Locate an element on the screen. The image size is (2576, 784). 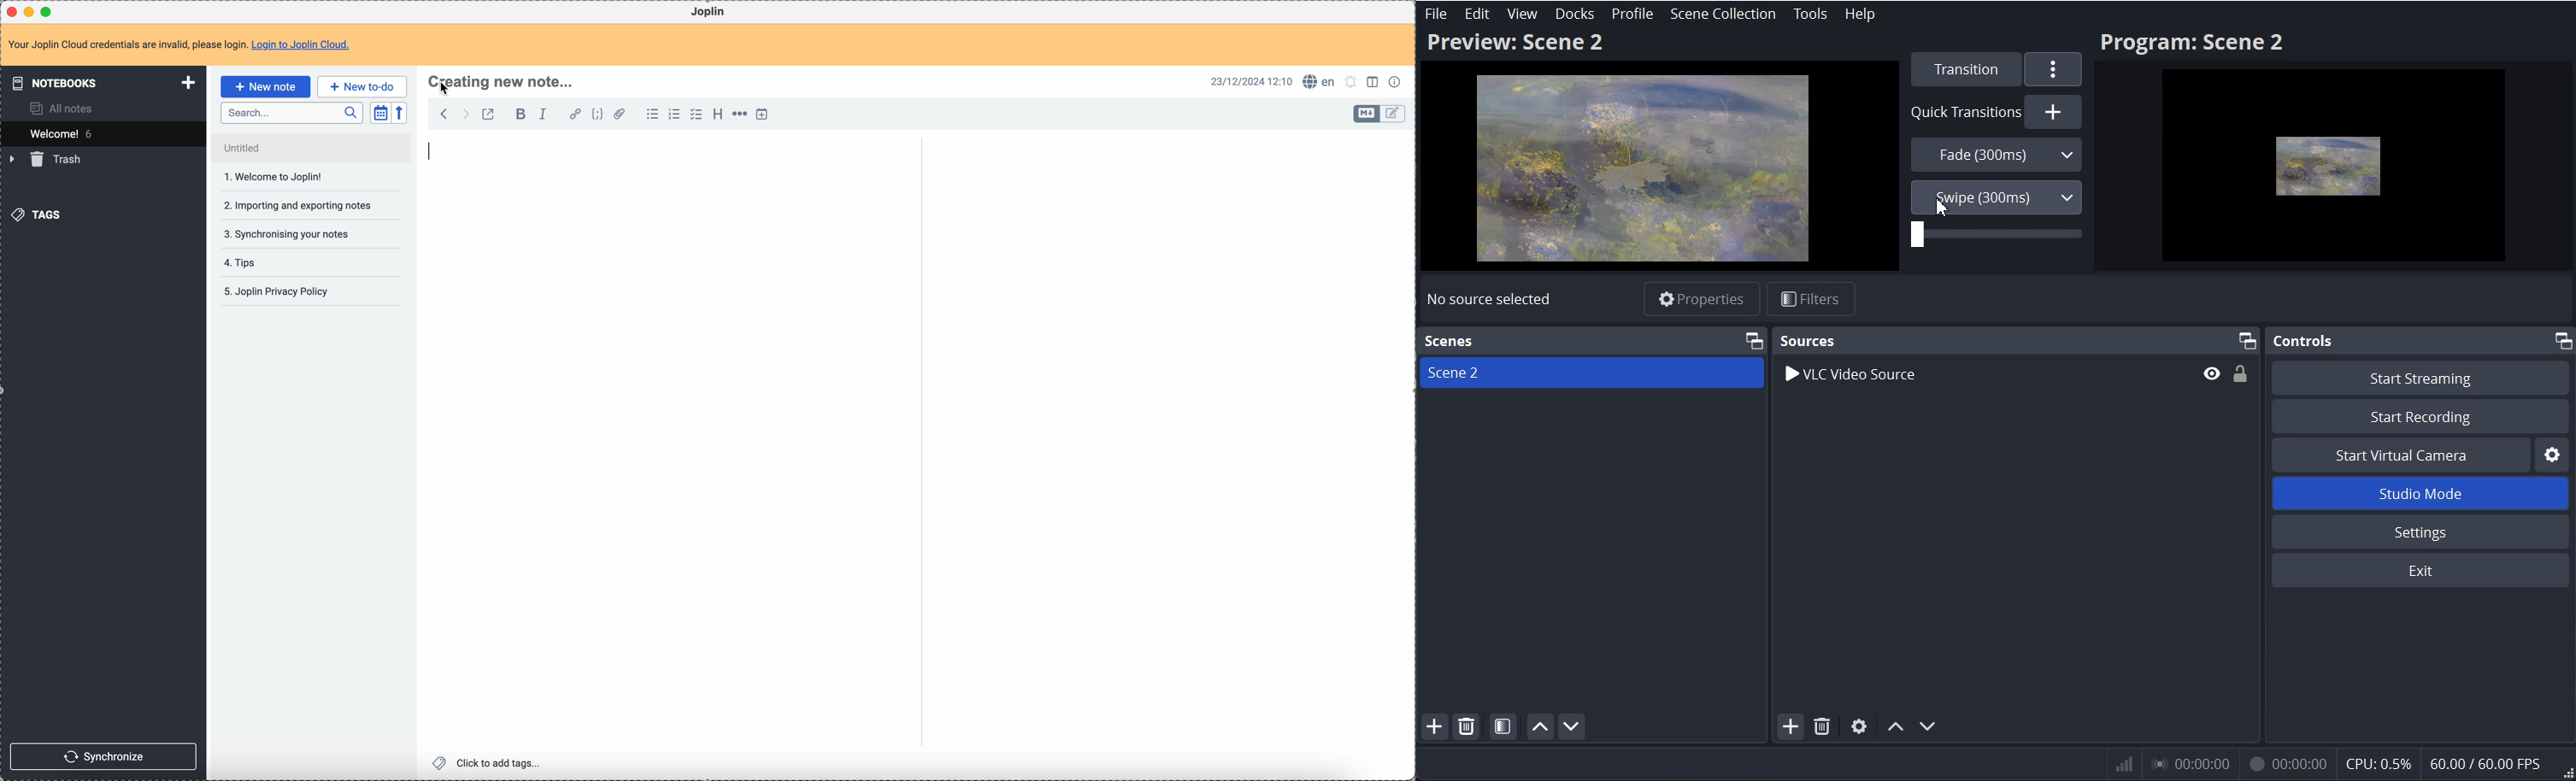
Move Source Up is located at coordinates (1893, 725).